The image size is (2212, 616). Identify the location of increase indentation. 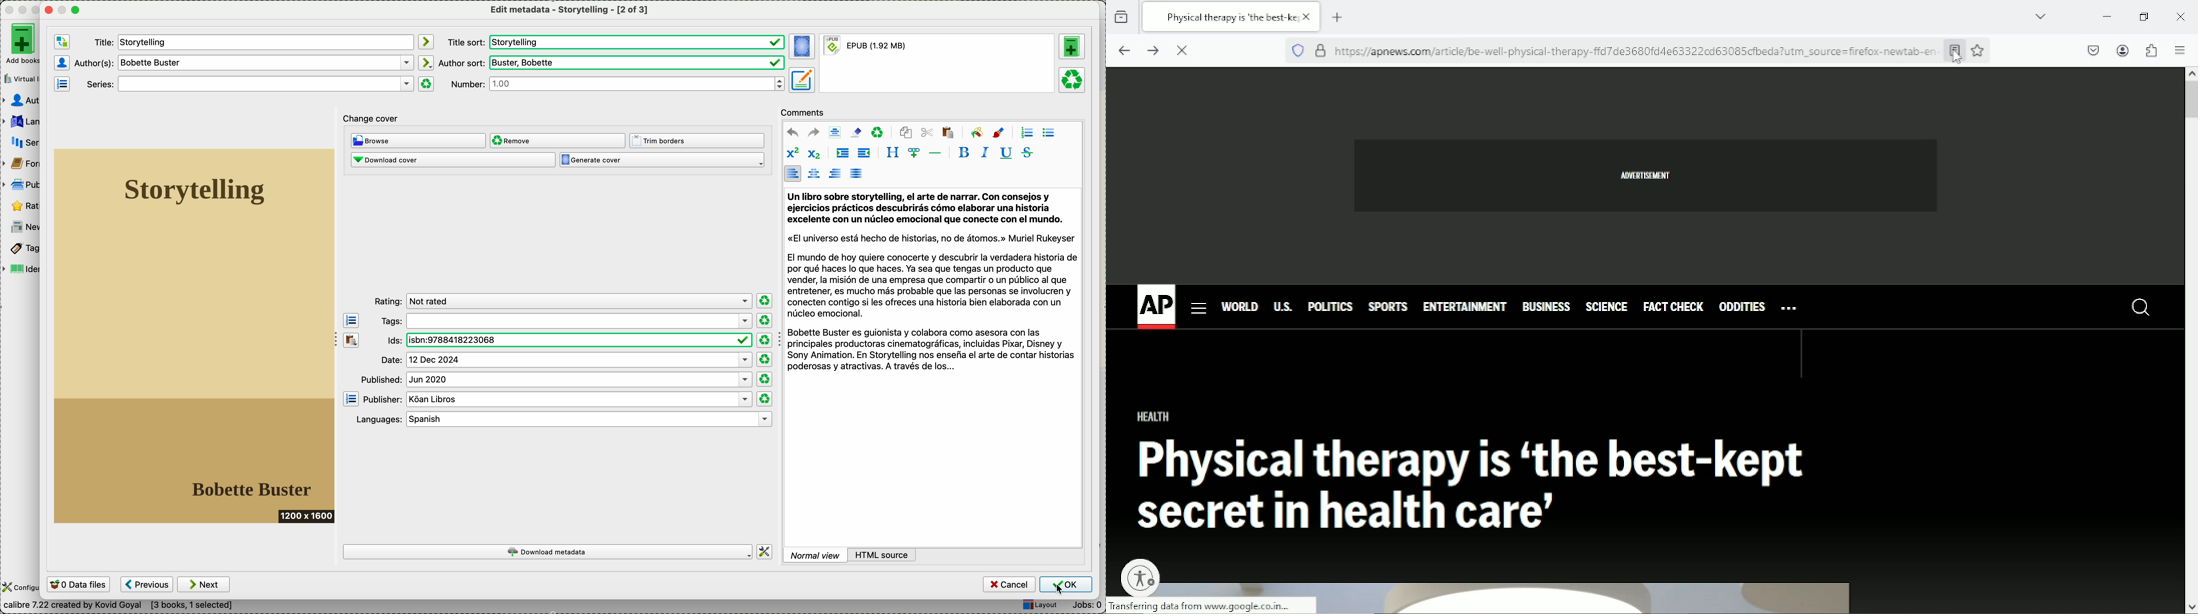
(842, 154).